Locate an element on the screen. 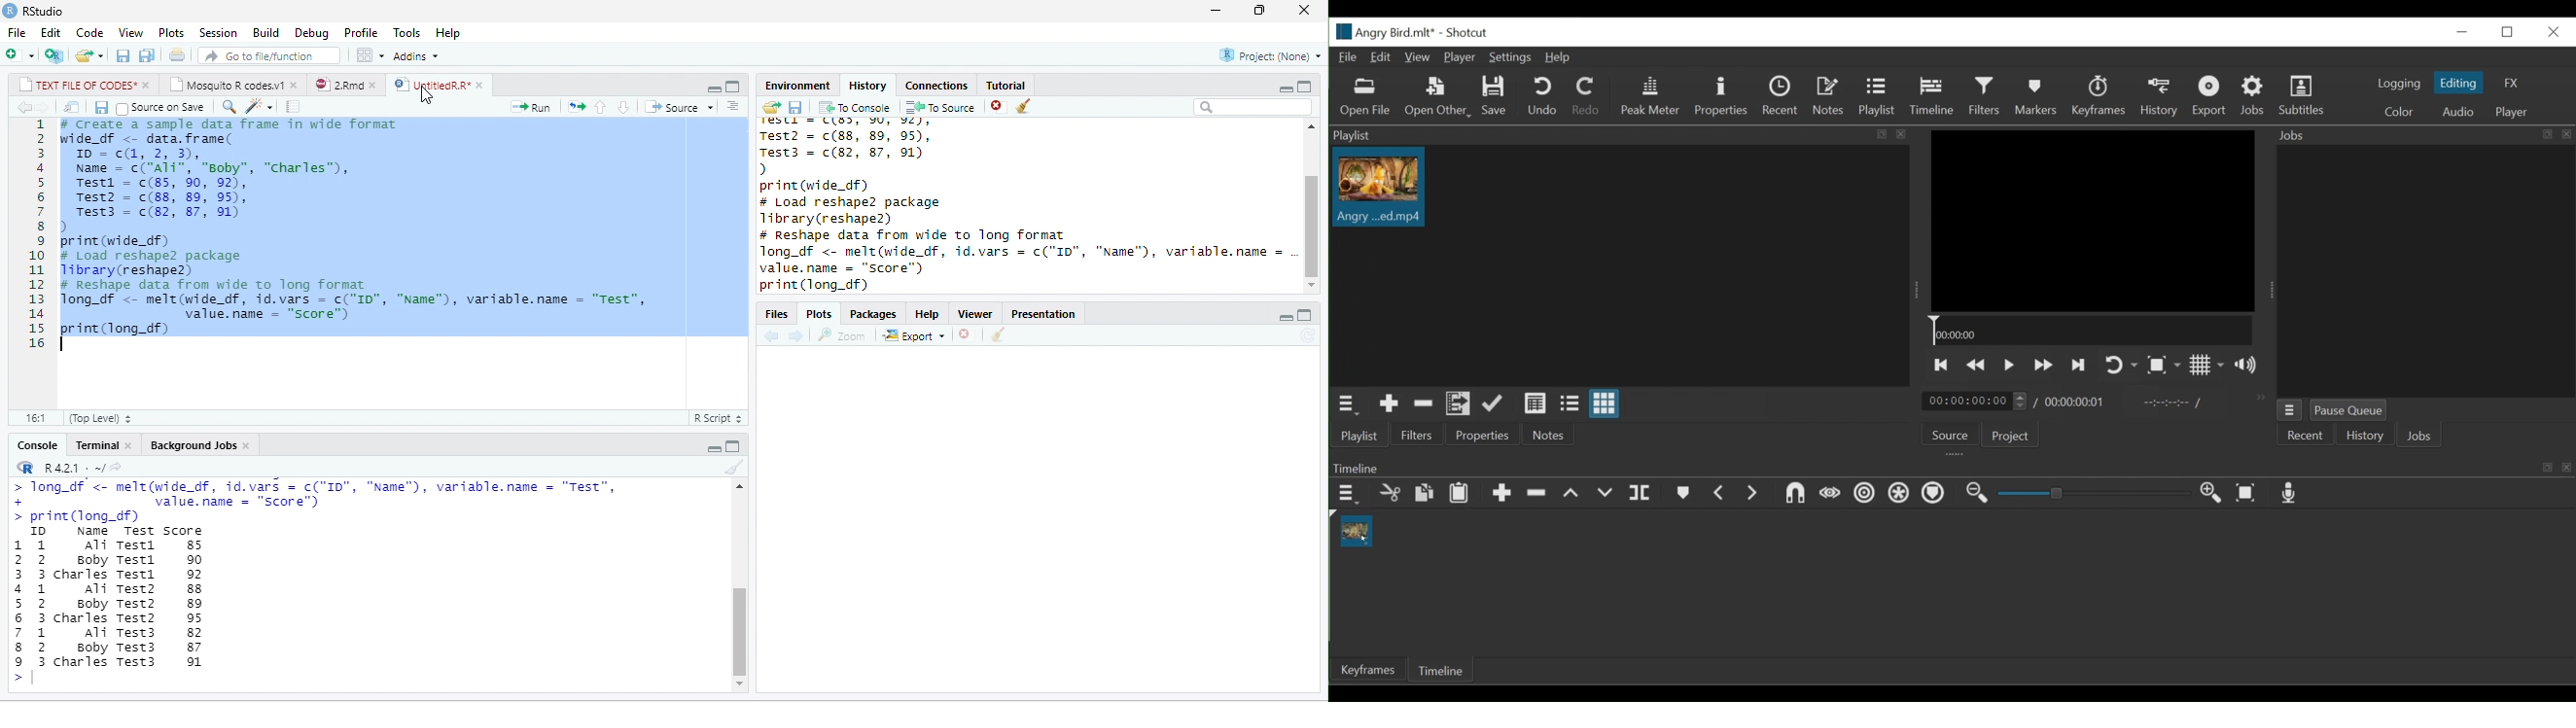 The image size is (2576, 728). File is located at coordinates (1347, 57).